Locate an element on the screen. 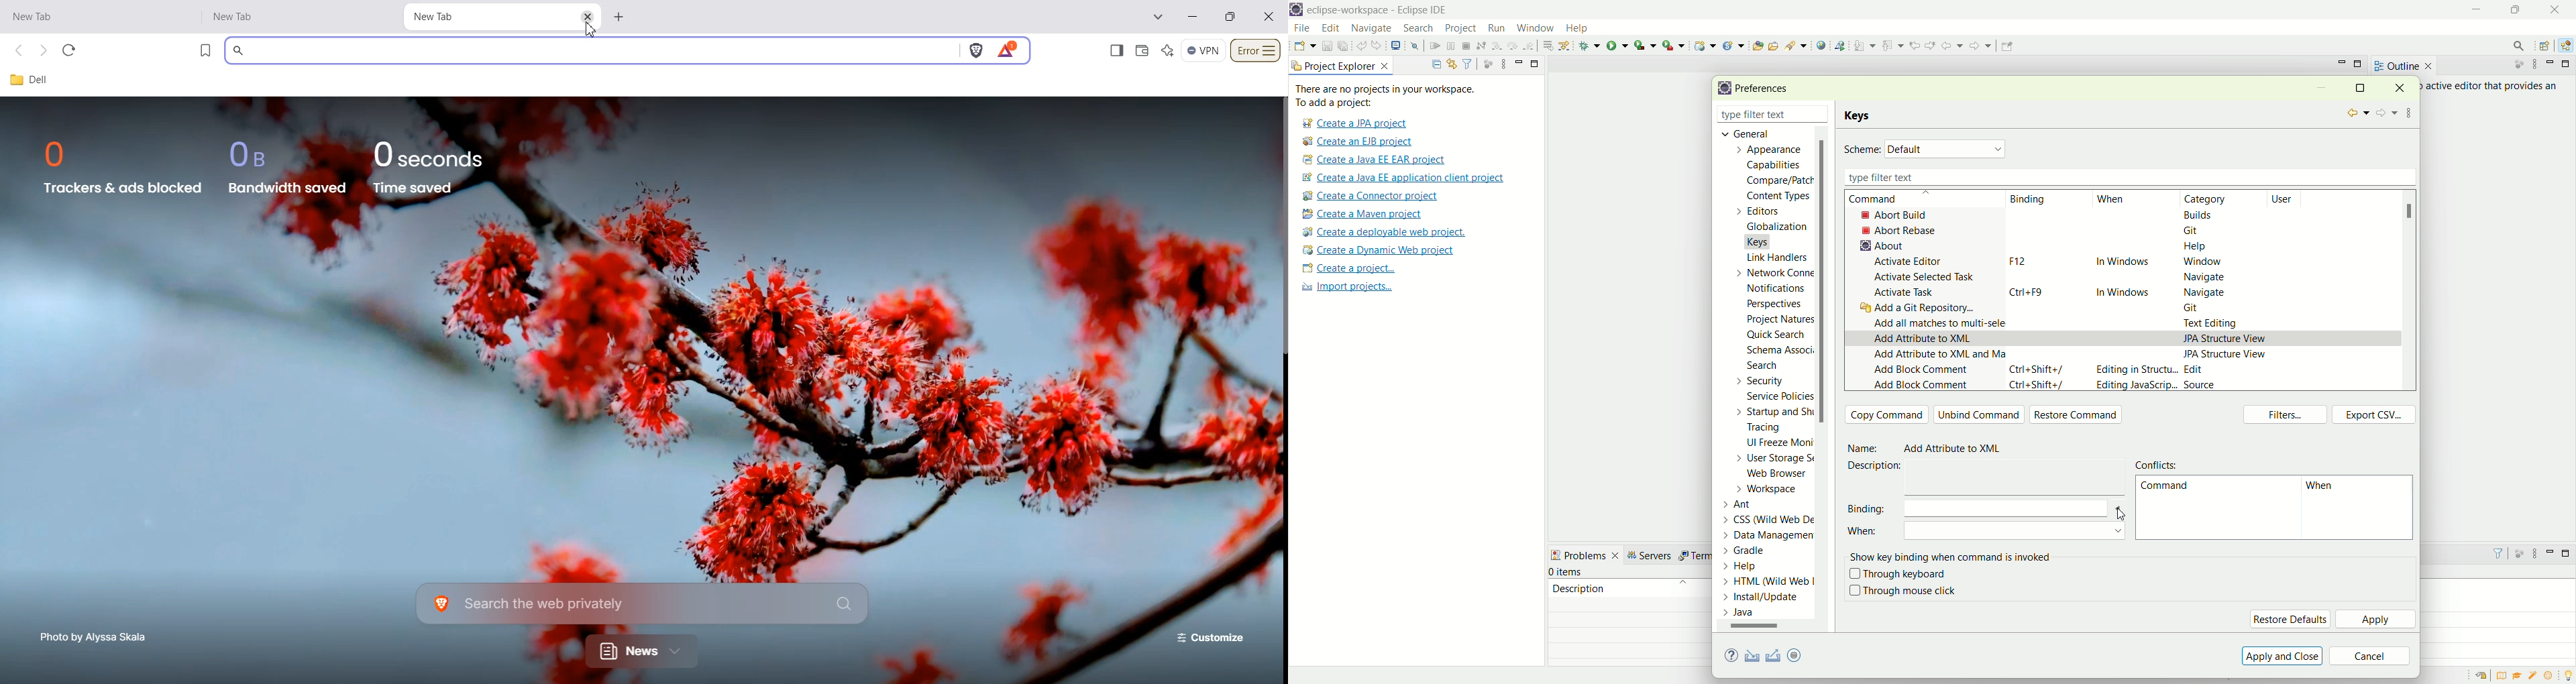  close is located at coordinates (1824, 115).